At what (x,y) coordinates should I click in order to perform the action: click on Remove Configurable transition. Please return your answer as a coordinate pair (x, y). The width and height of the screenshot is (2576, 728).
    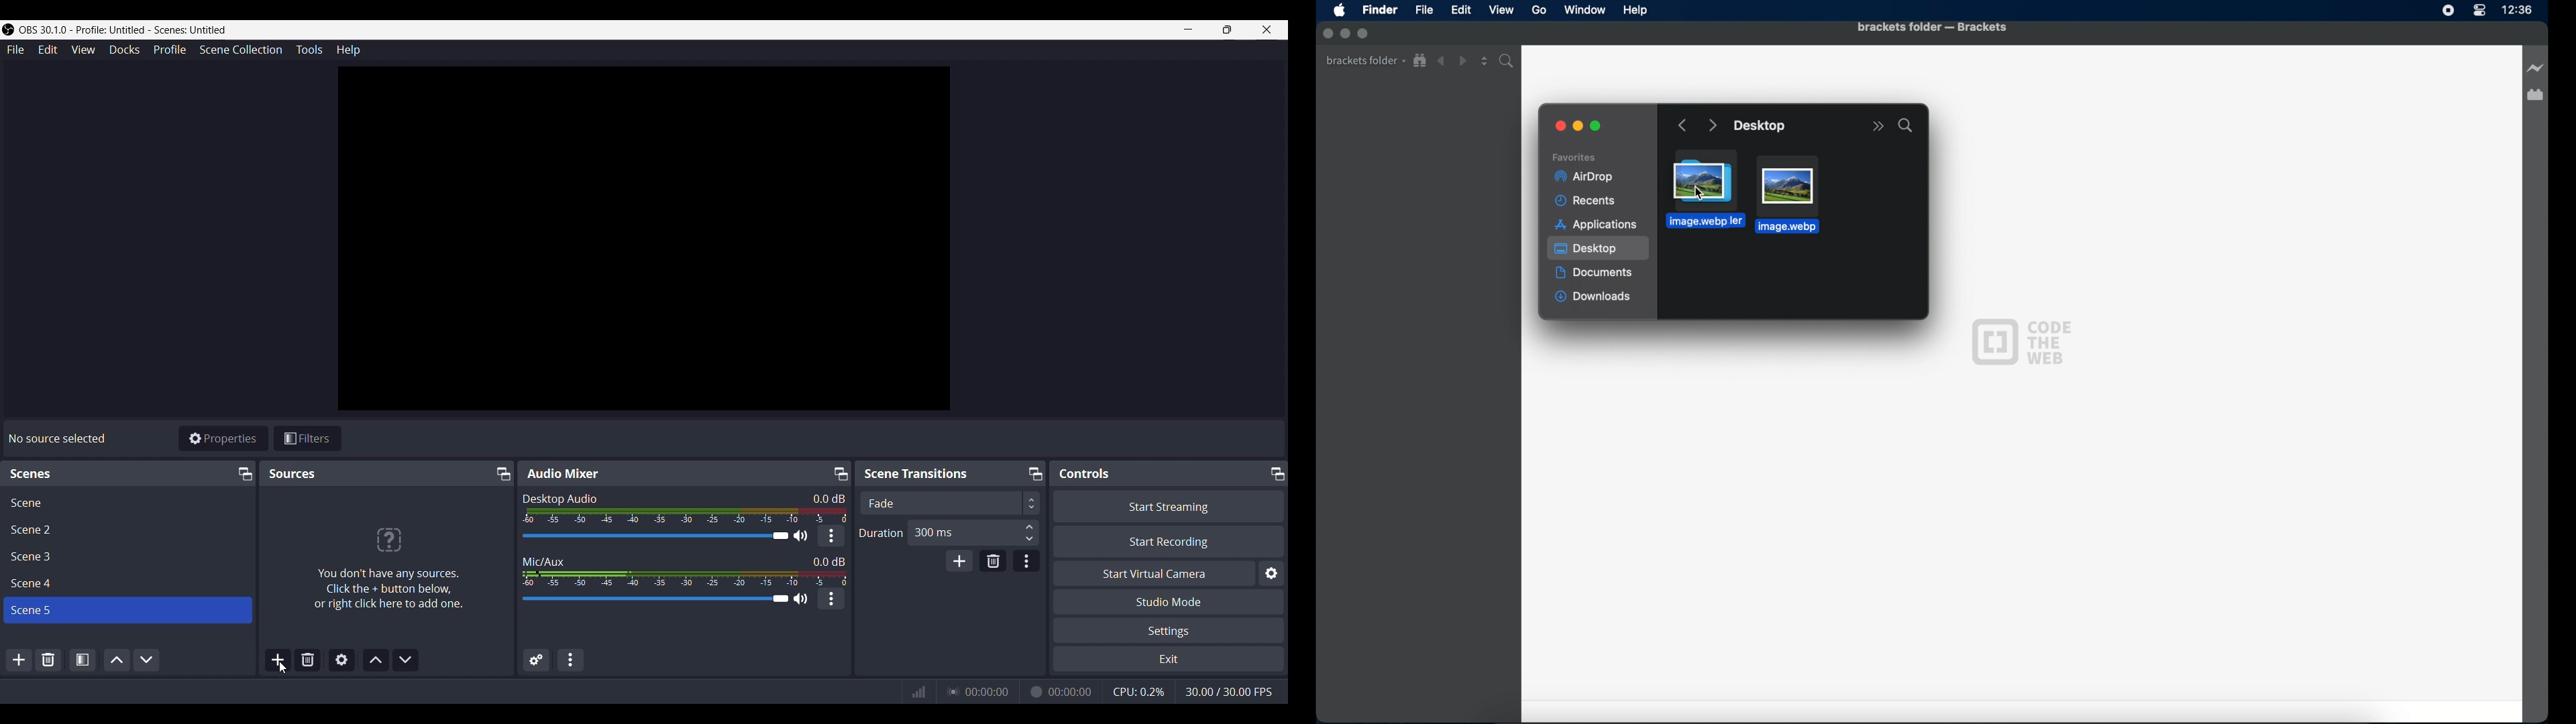
    Looking at the image, I should click on (993, 560).